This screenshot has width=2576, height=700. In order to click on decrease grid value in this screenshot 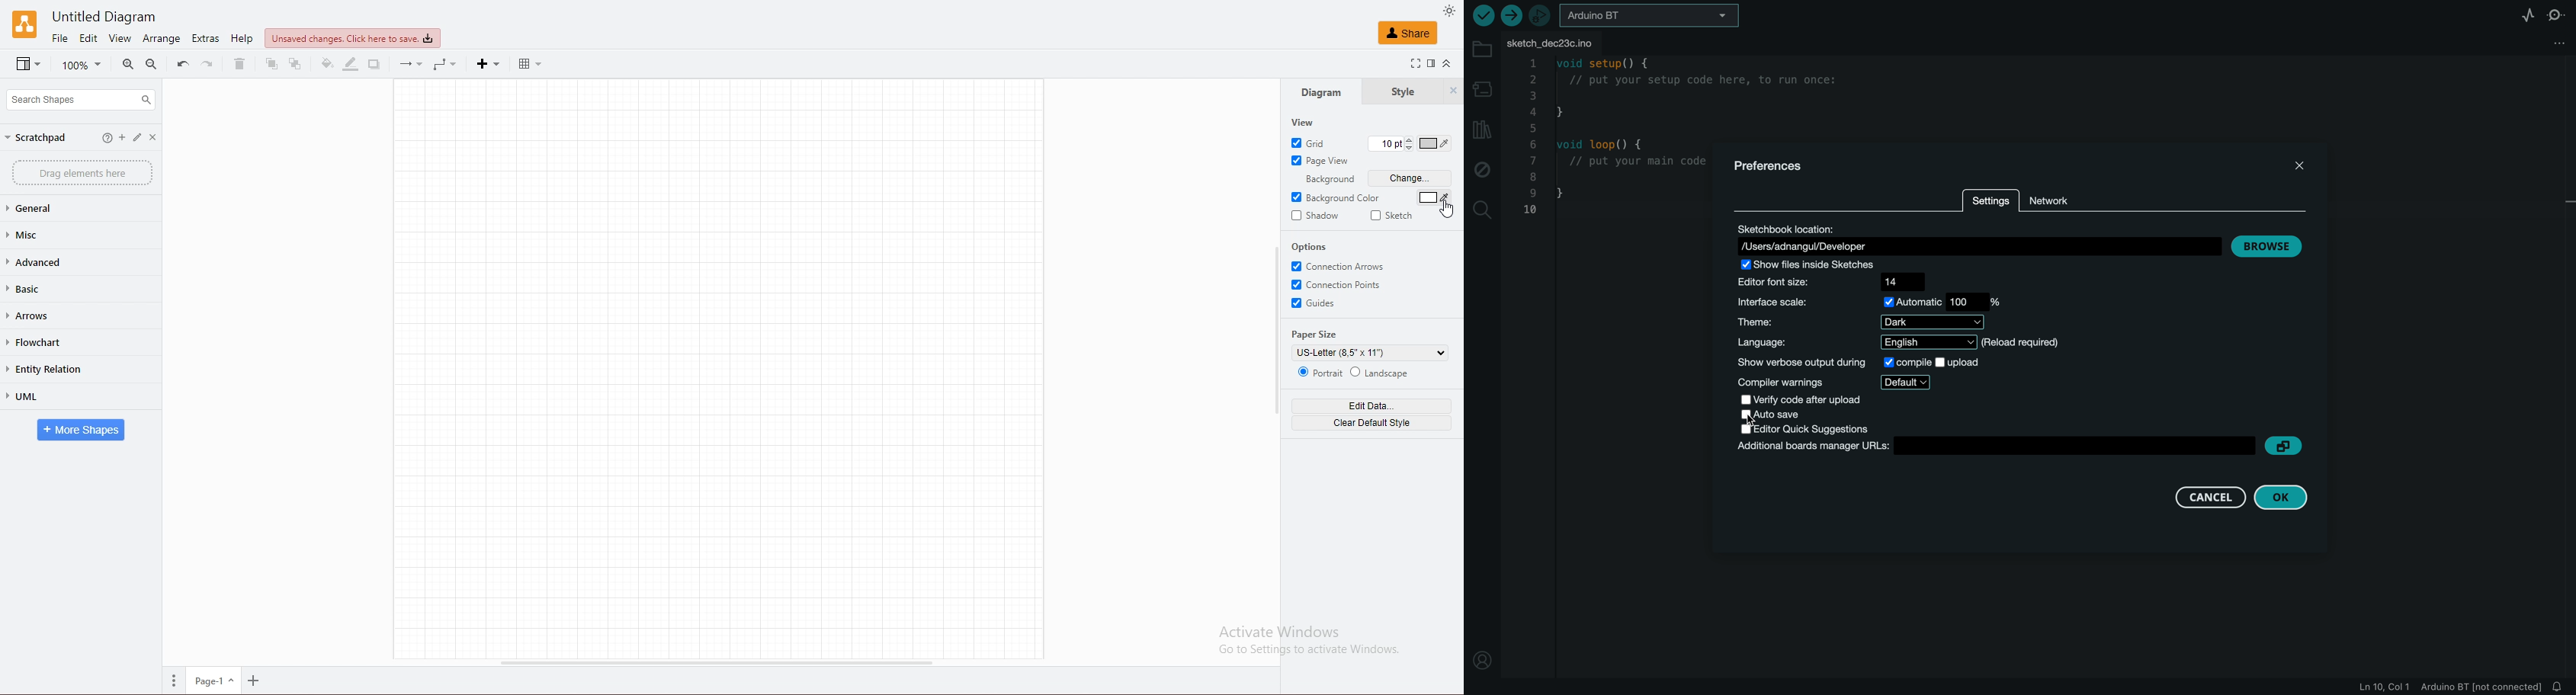, I will do `click(1407, 150)`.